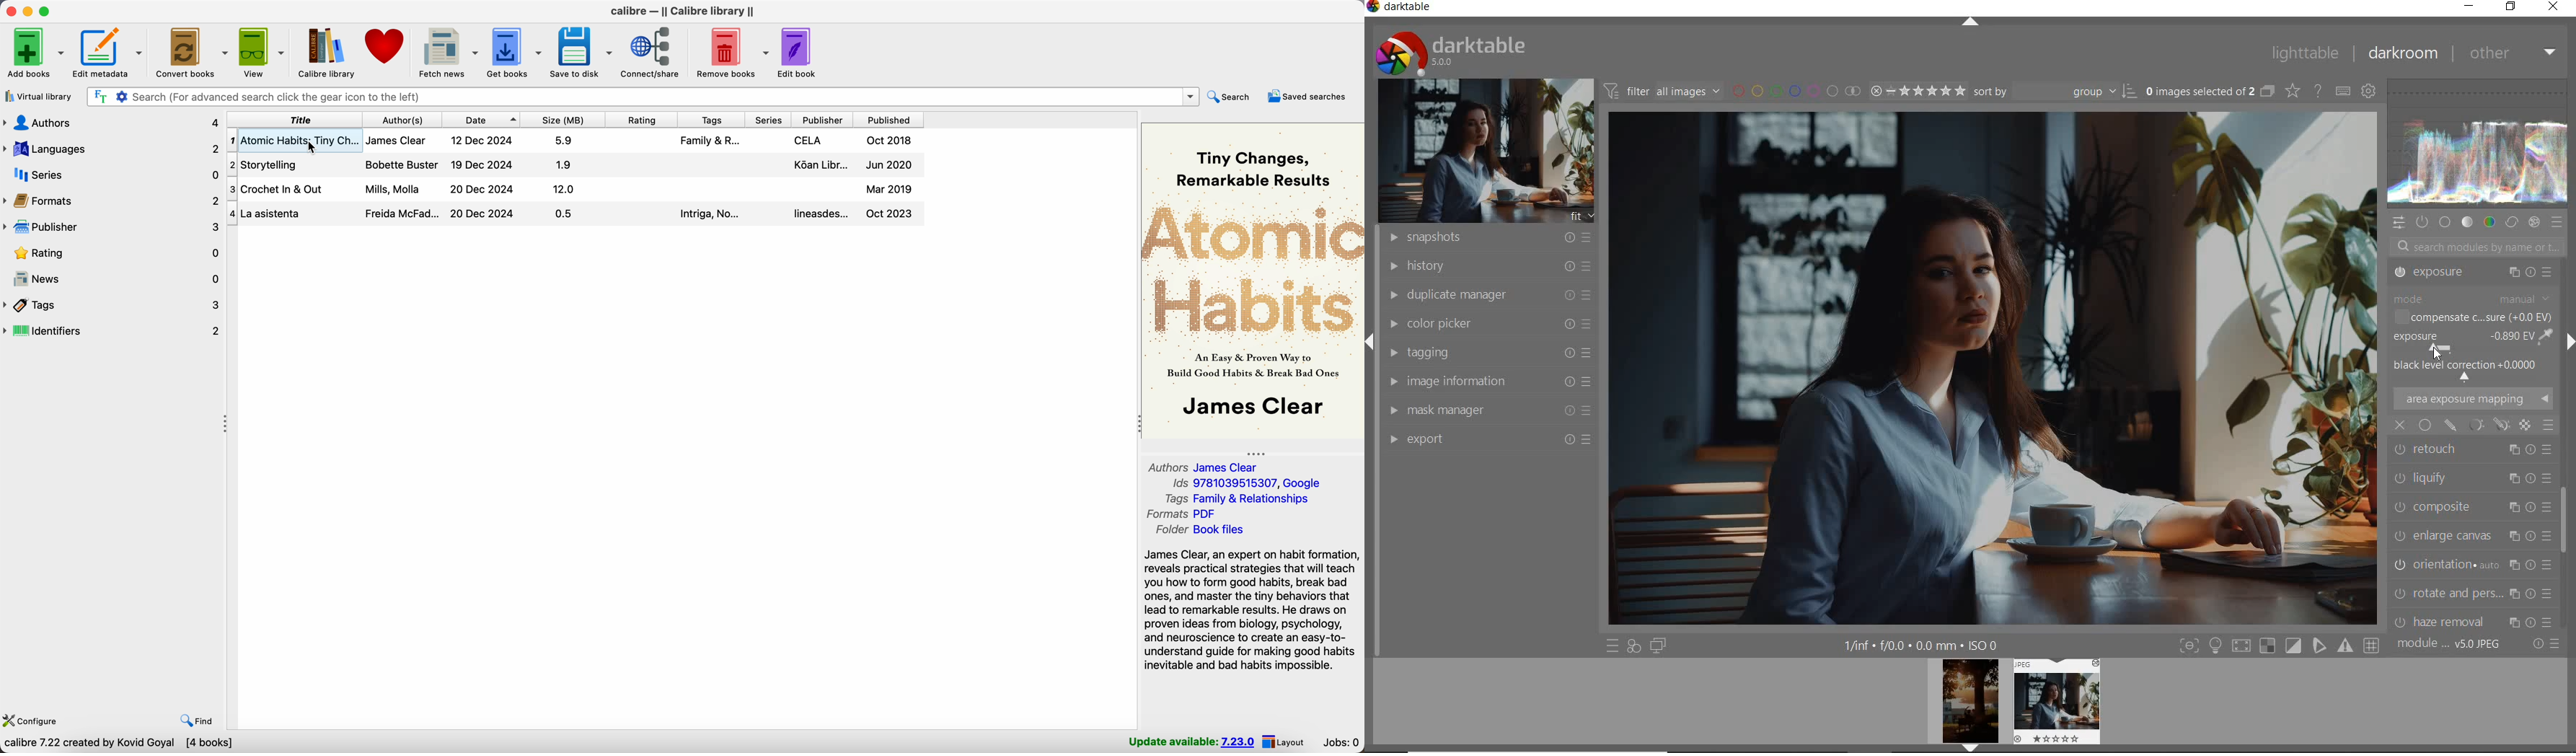  Describe the element at coordinates (193, 720) in the screenshot. I see `find` at that location.